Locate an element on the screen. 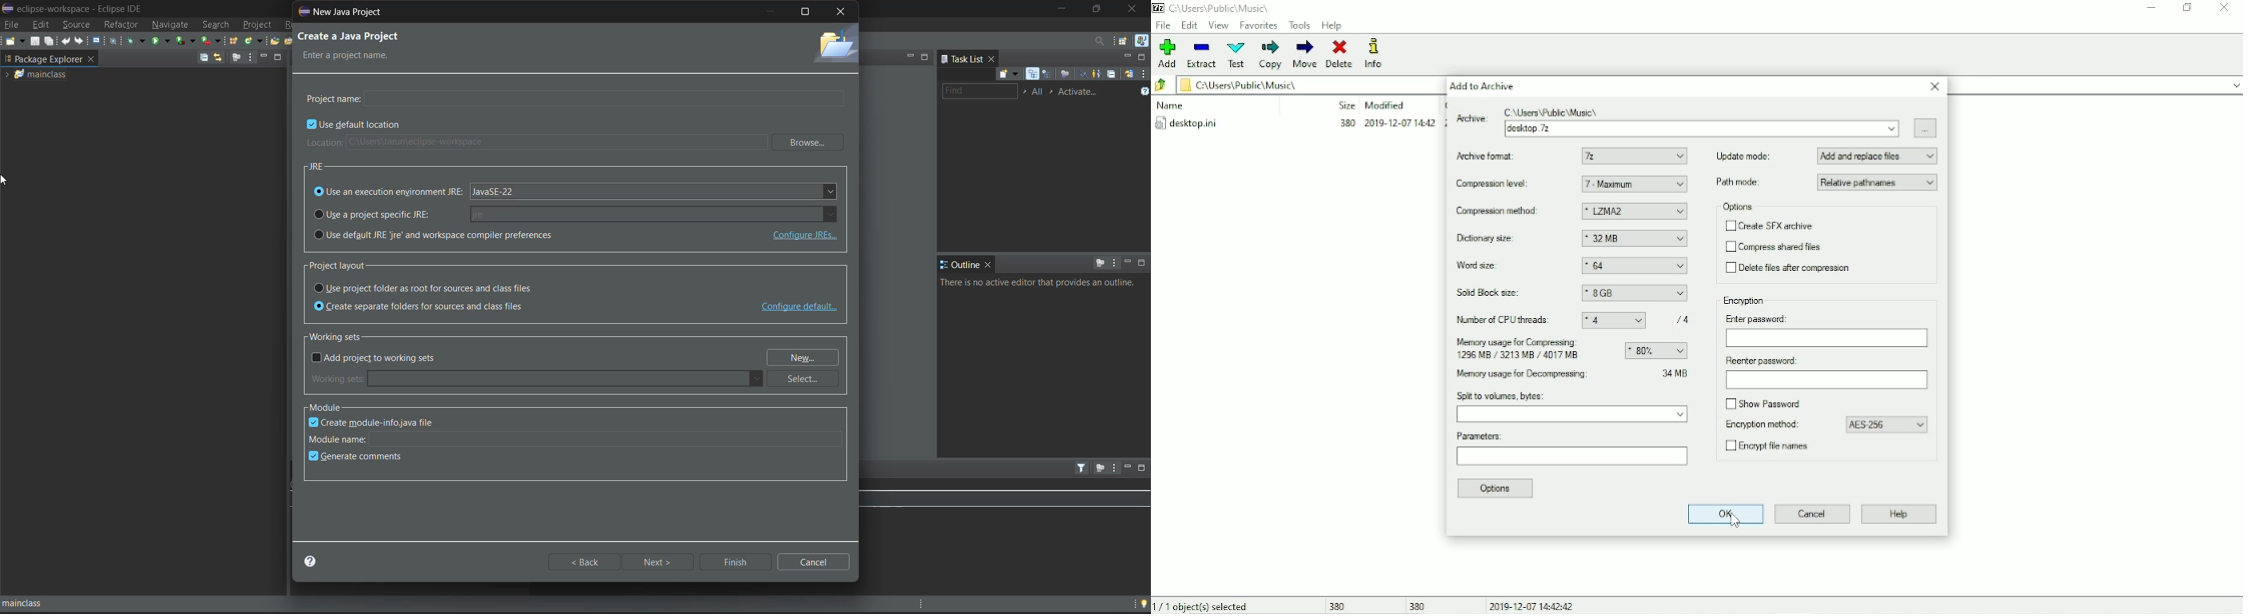  Parameters is located at coordinates (1571, 459).